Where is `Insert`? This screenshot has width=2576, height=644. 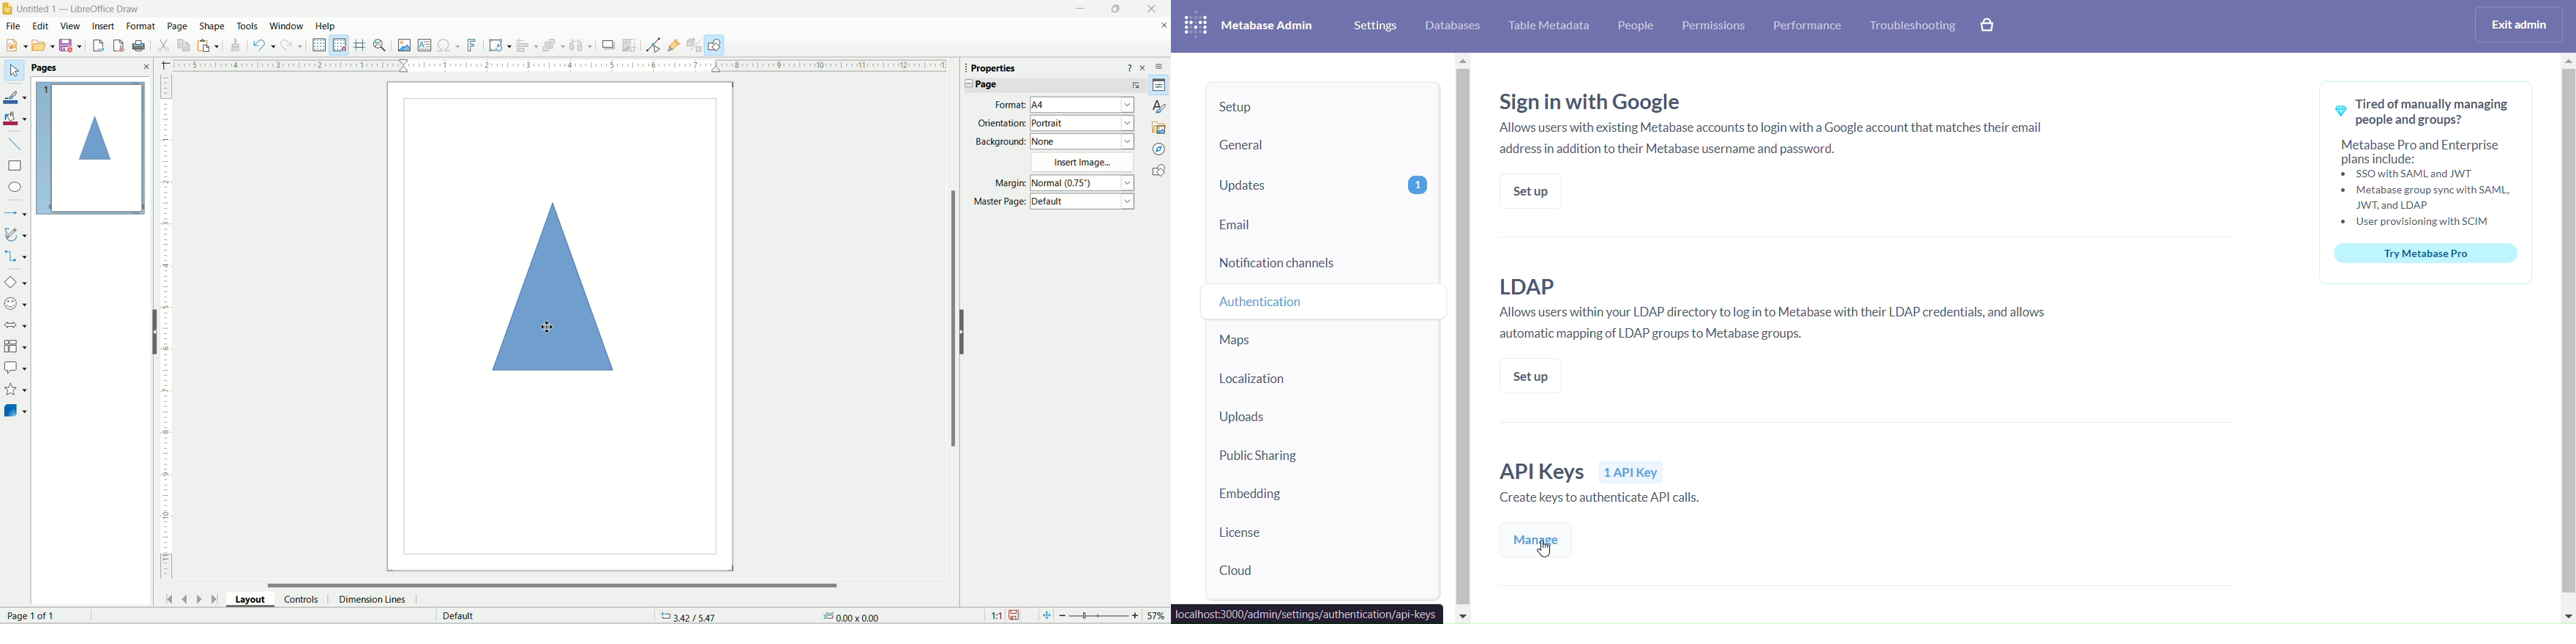
Insert is located at coordinates (103, 26).